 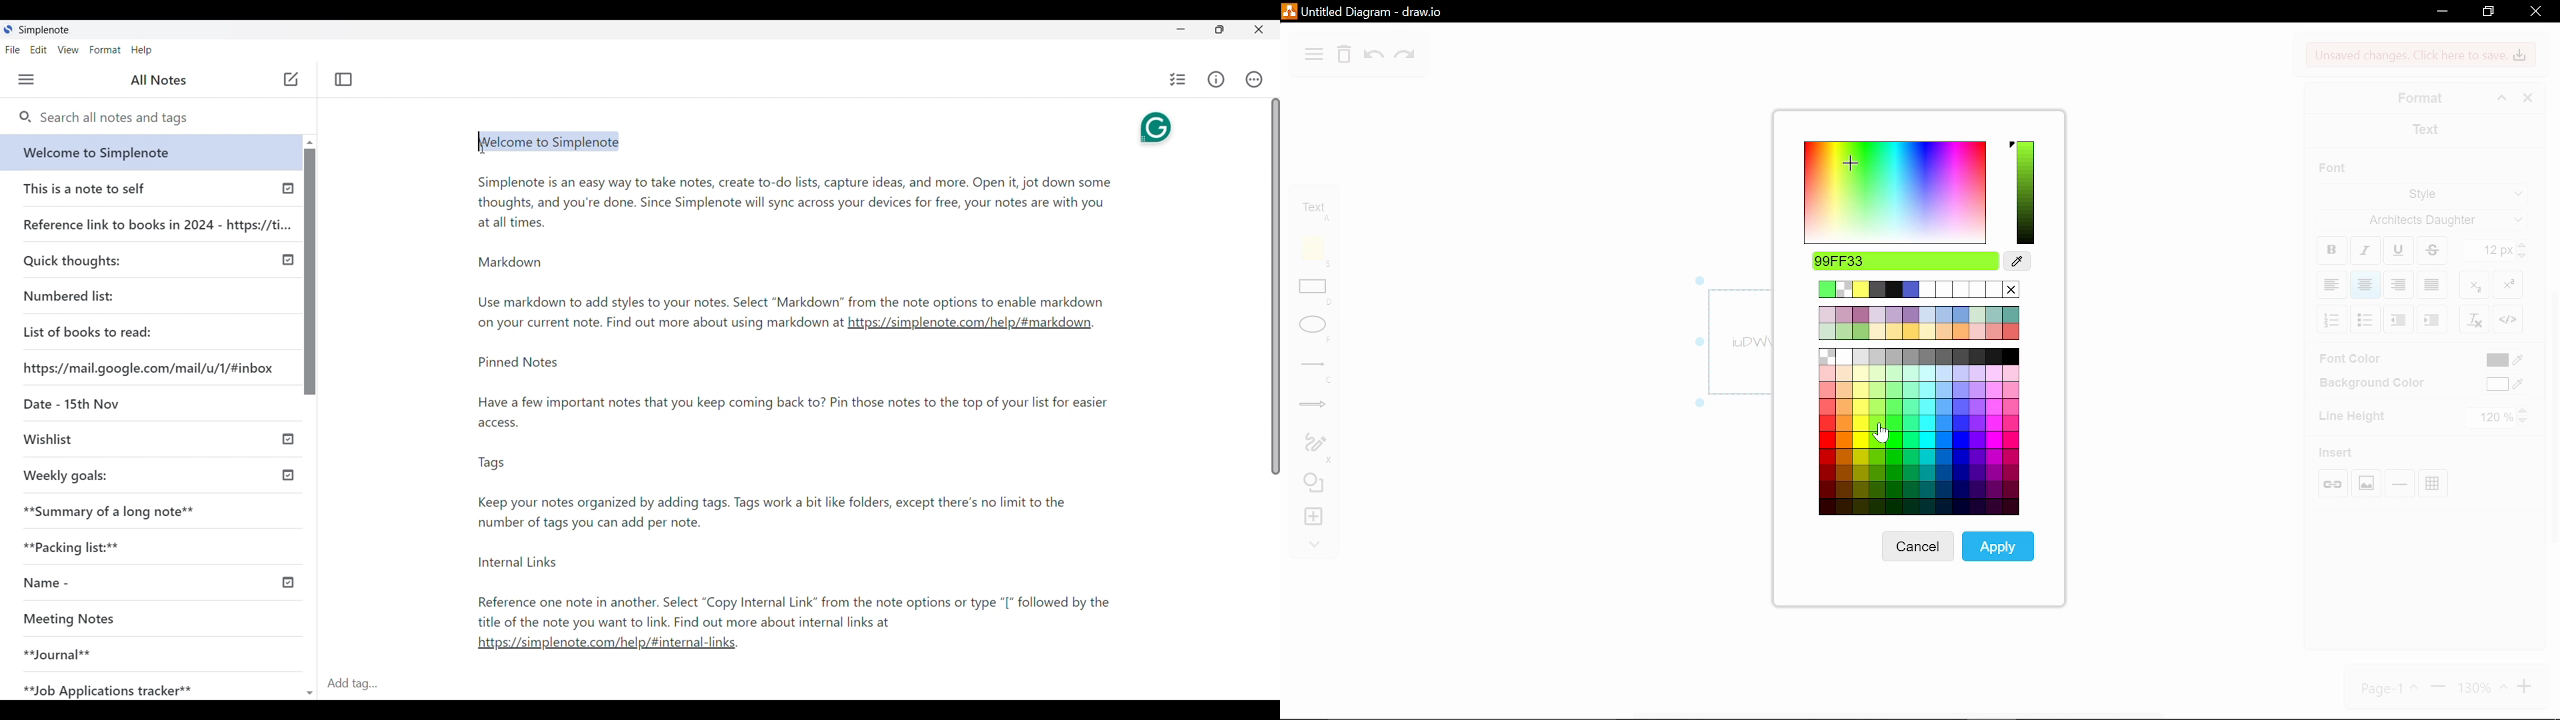 I want to click on zoom in, so click(x=2522, y=690).